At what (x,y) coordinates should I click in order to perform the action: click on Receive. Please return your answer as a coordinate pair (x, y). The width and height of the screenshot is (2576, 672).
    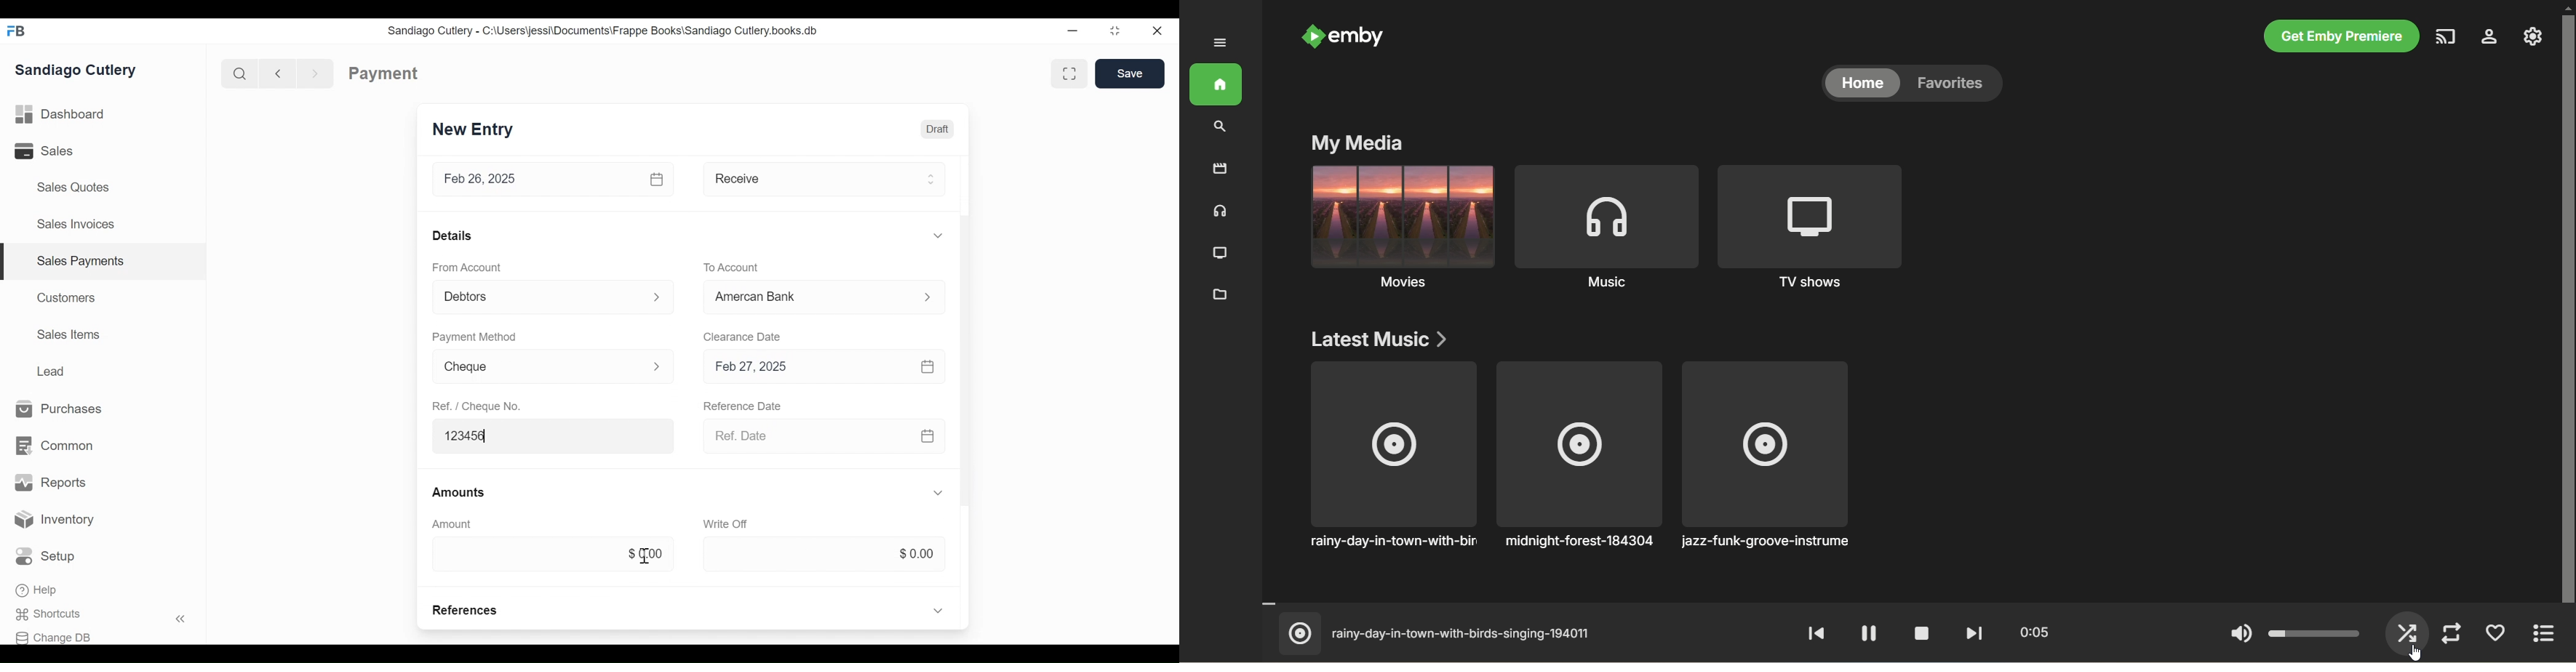
    Looking at the image, I should click on (806, 178).